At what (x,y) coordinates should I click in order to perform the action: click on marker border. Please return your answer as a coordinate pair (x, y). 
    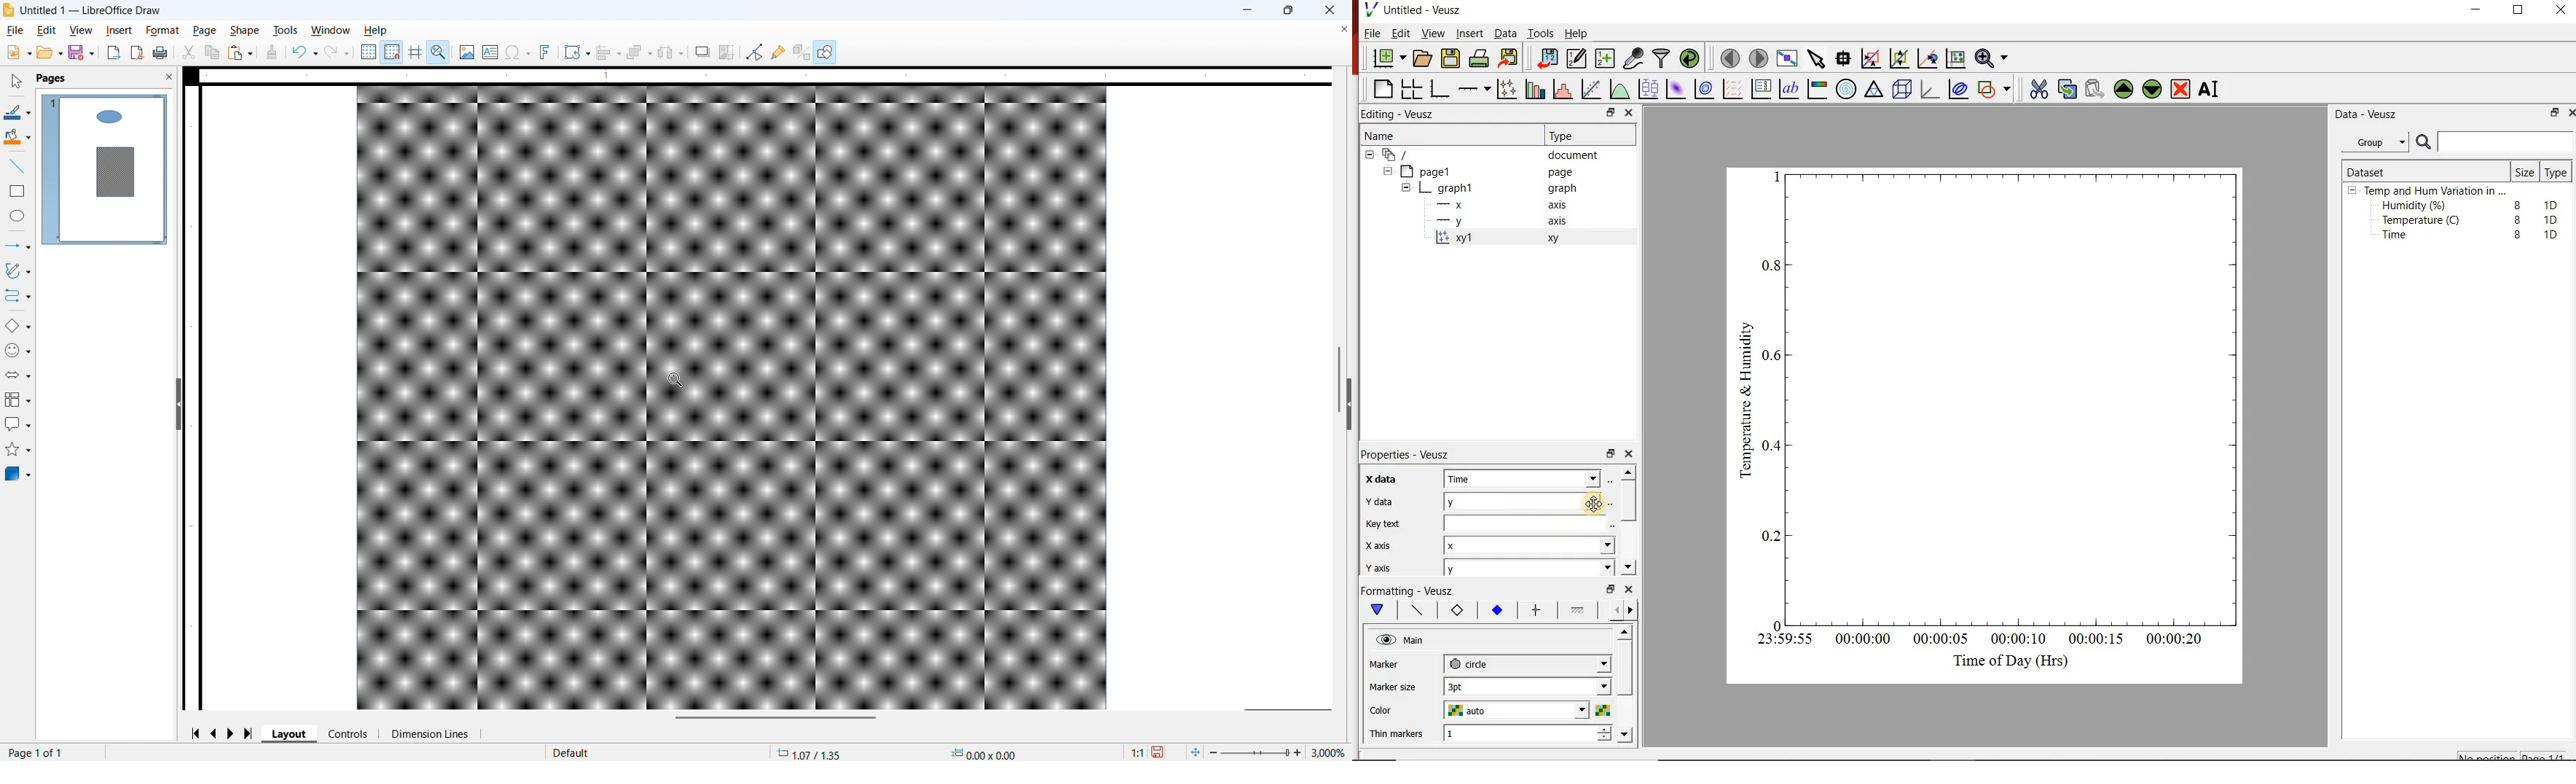
    Looking at the image, I should click on (1458, 612).